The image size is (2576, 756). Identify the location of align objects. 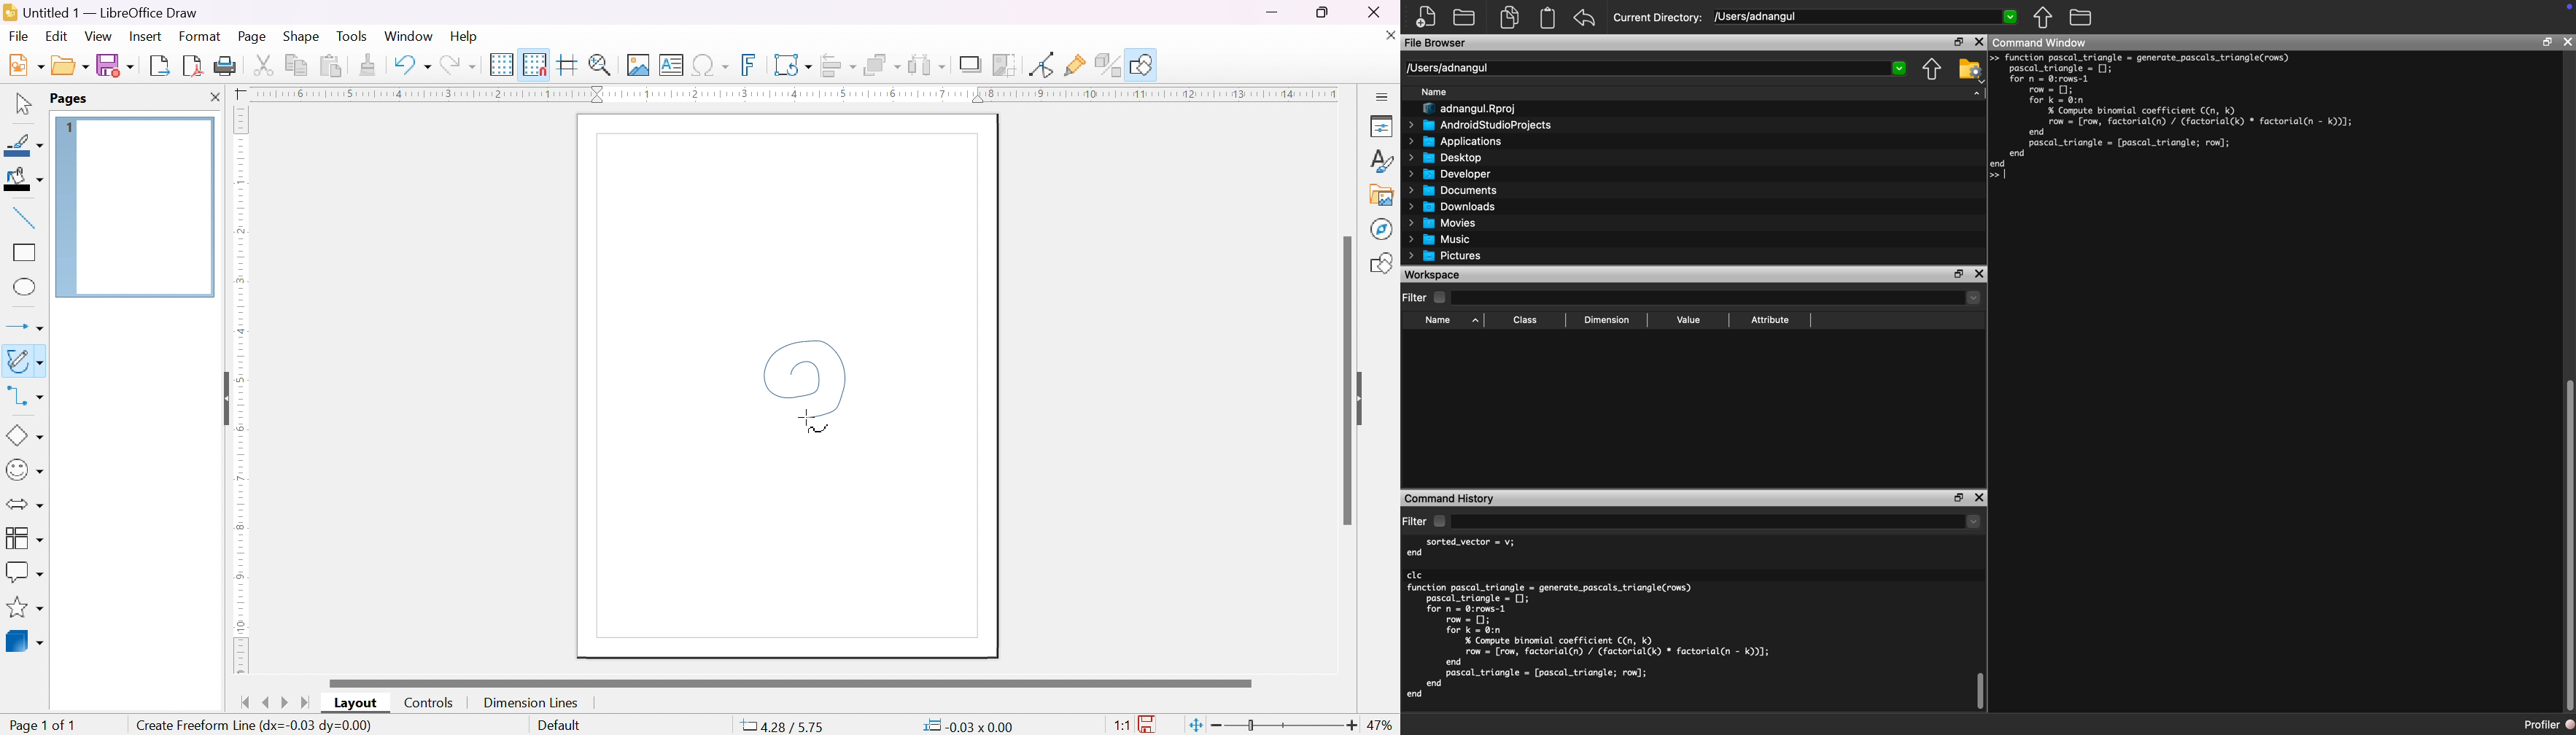
(837, 66).